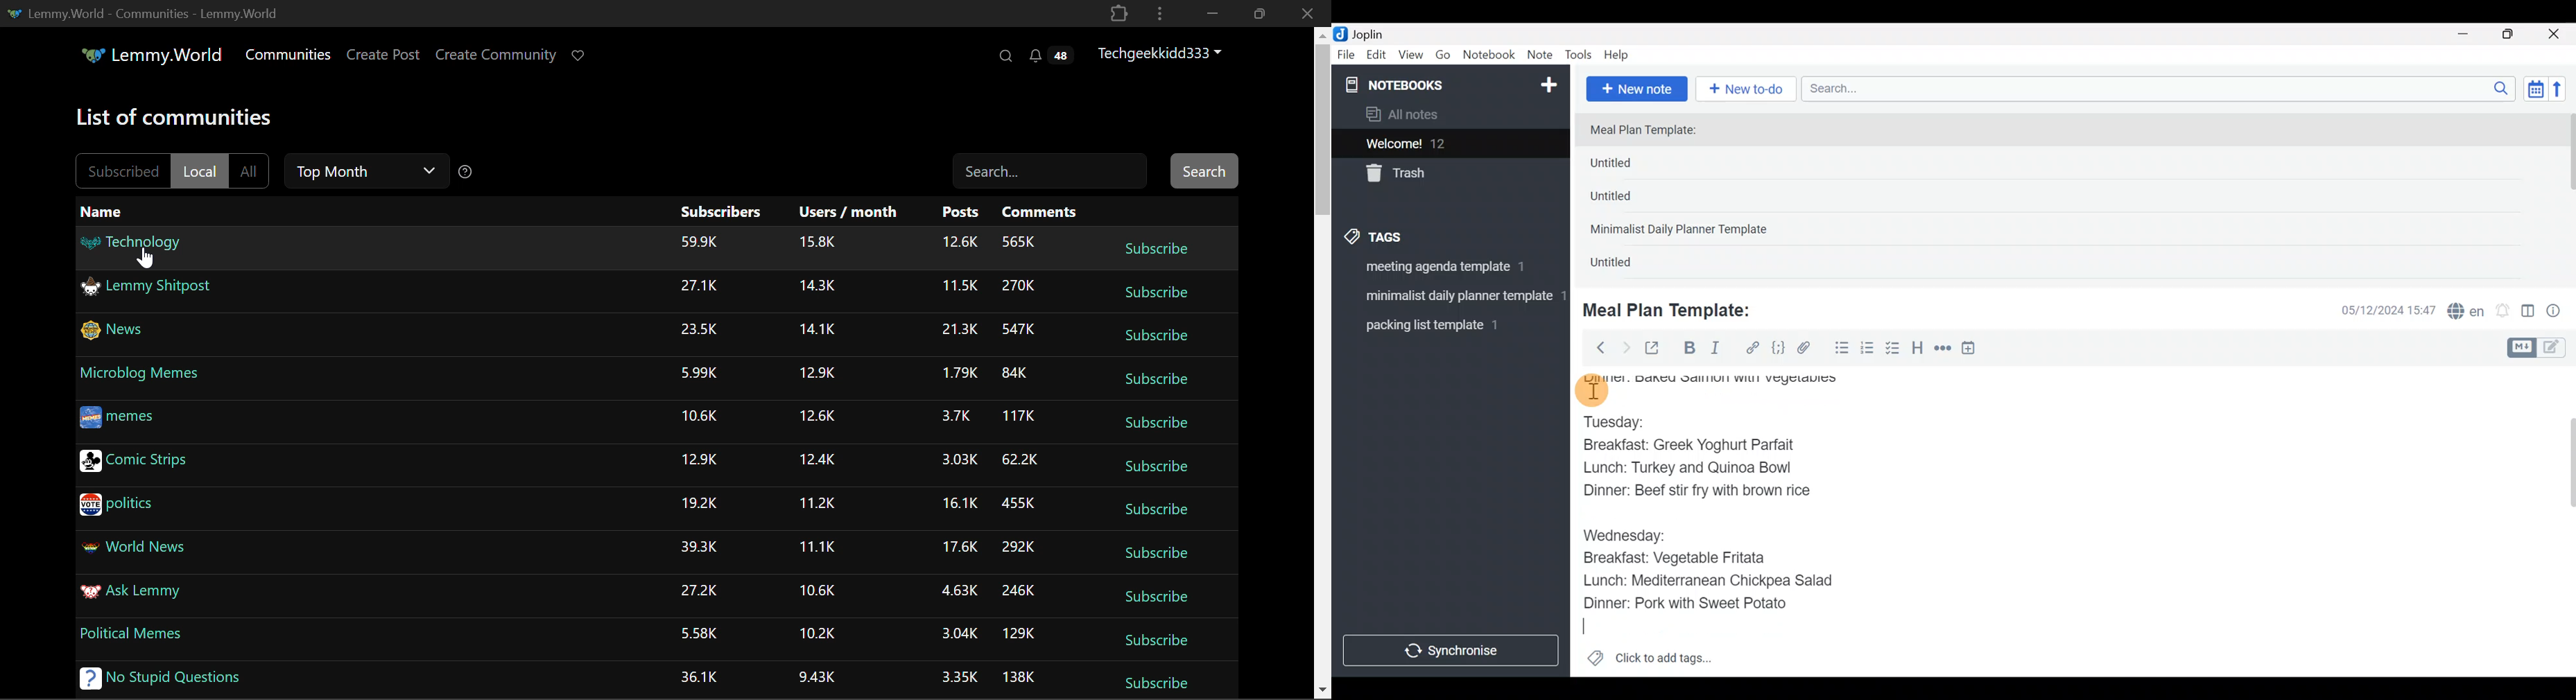 The height and width of the screenshot is (700, 2576). Describe the element at coordinates (700, 286) in the screenshot. I see `Amount ` at that location.